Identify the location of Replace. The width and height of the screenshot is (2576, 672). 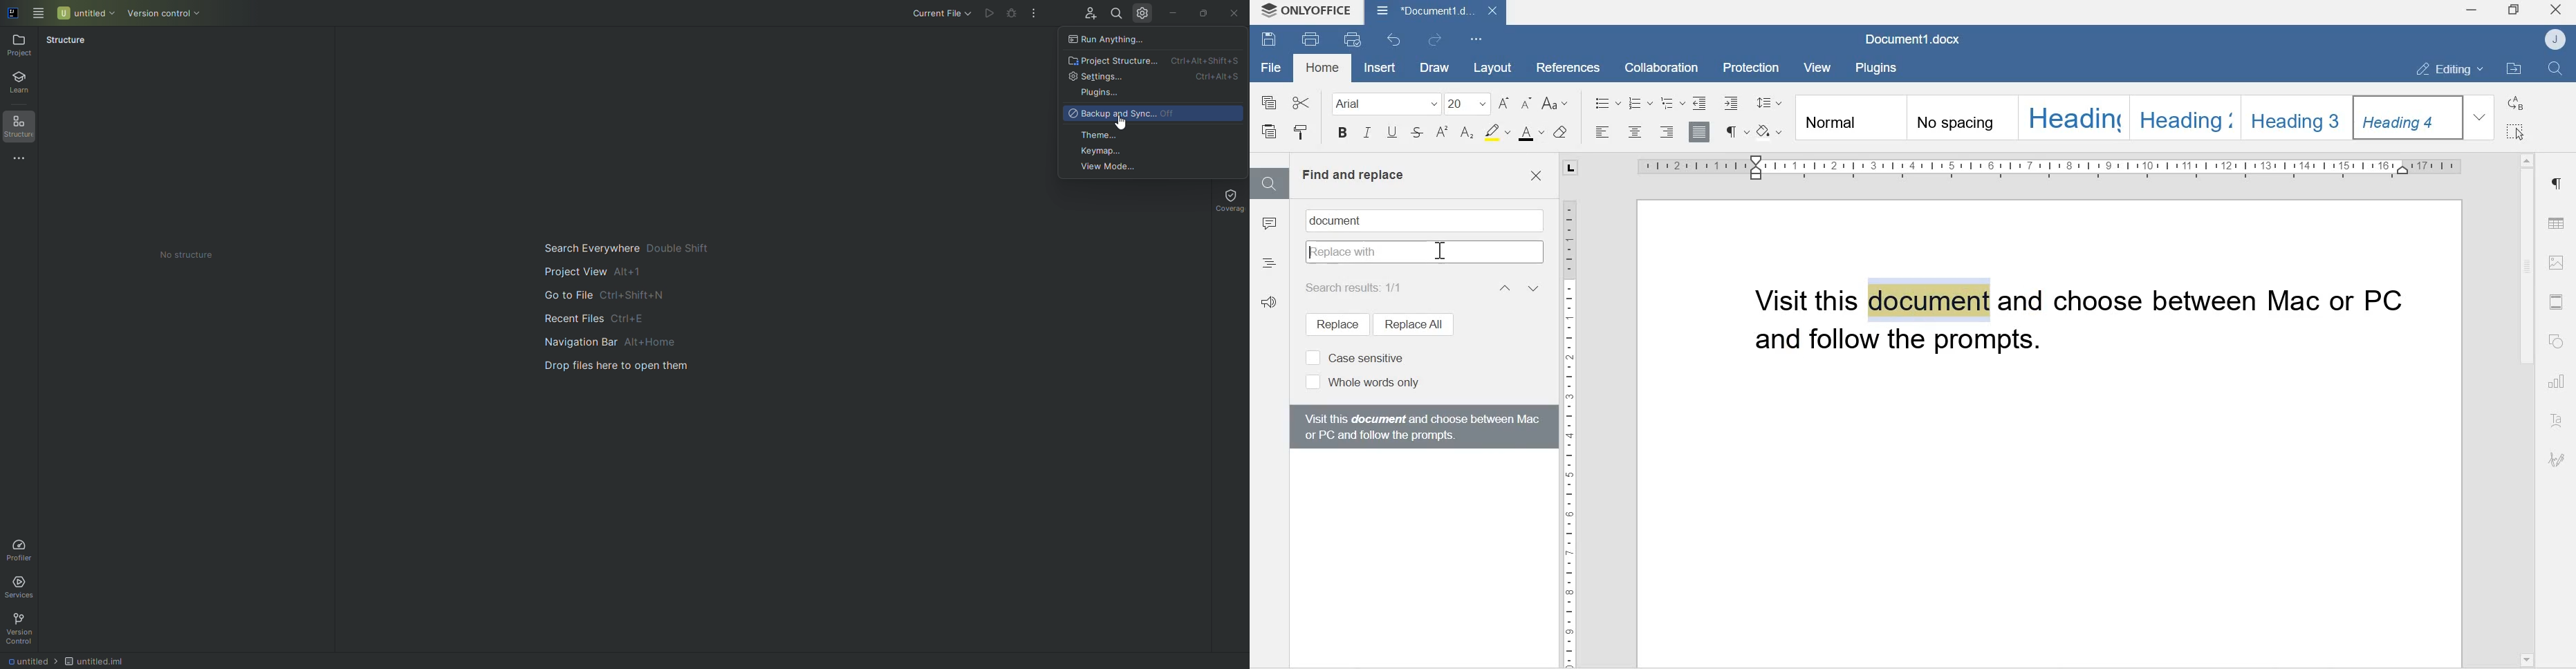
(2517, 103).